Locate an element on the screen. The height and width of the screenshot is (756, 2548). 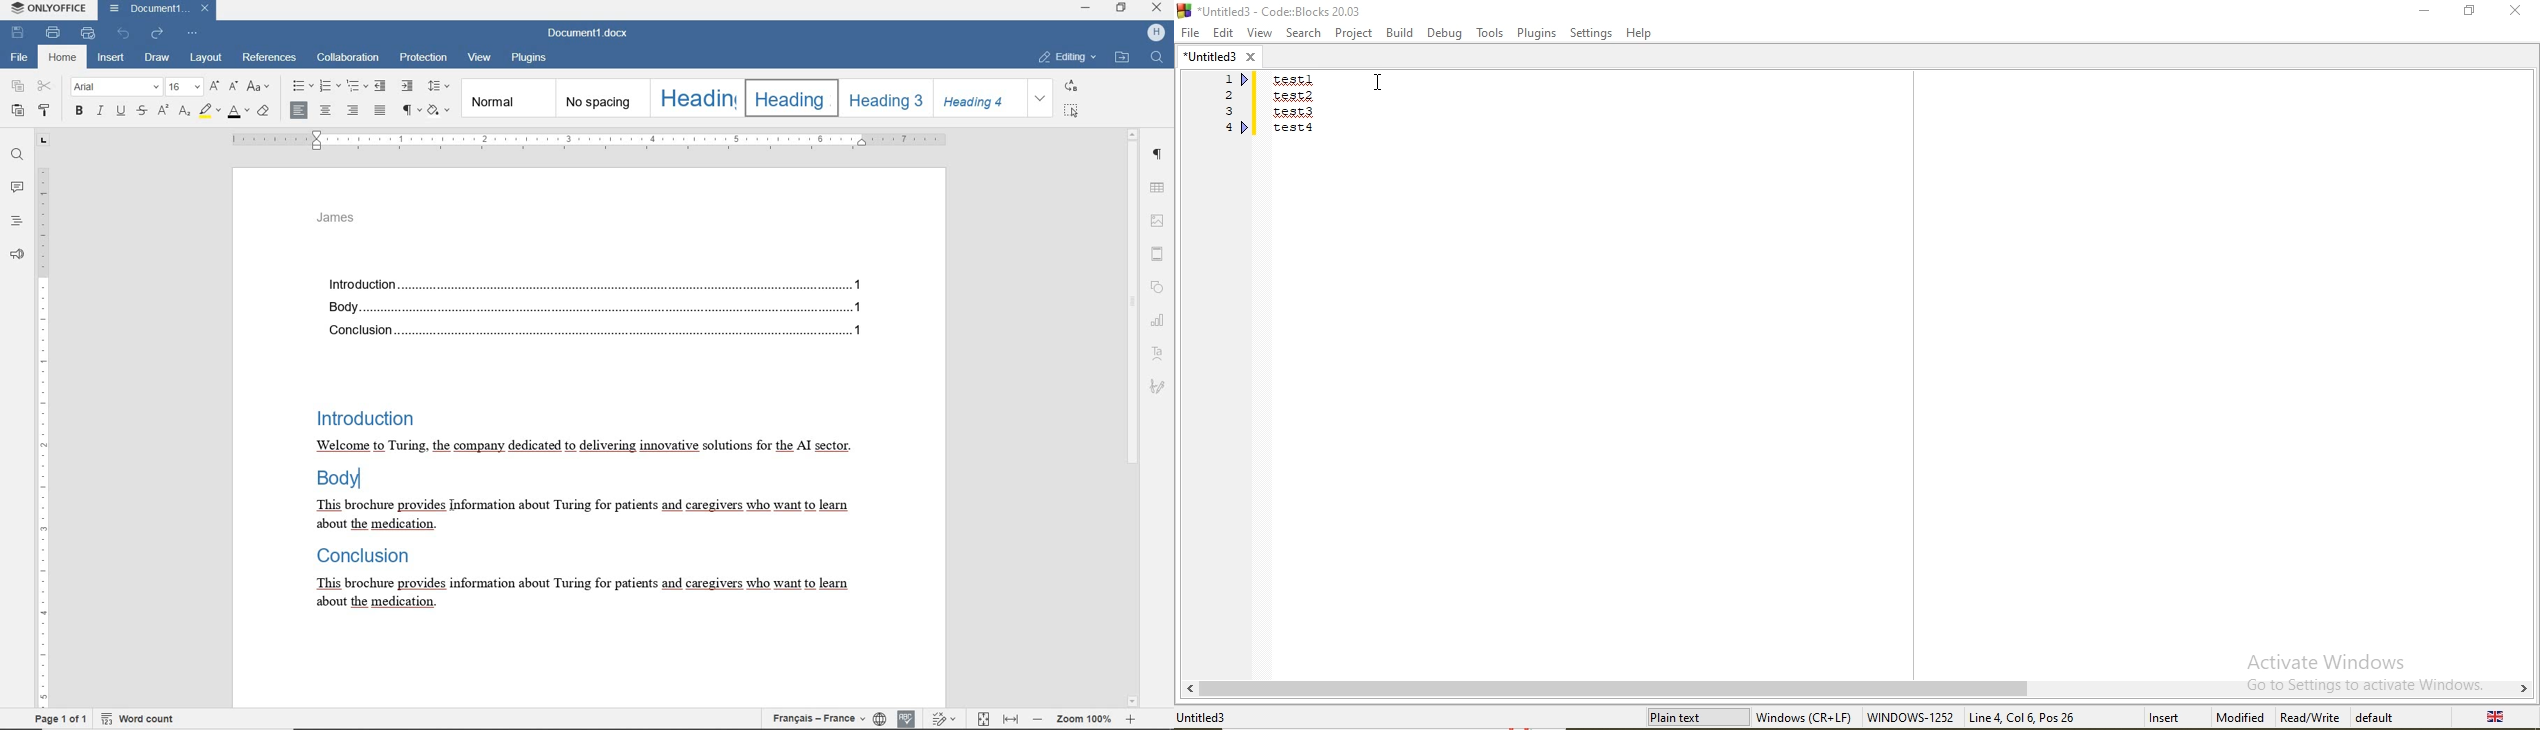
ALIGN CENTER is located at coordinates (328, 110).